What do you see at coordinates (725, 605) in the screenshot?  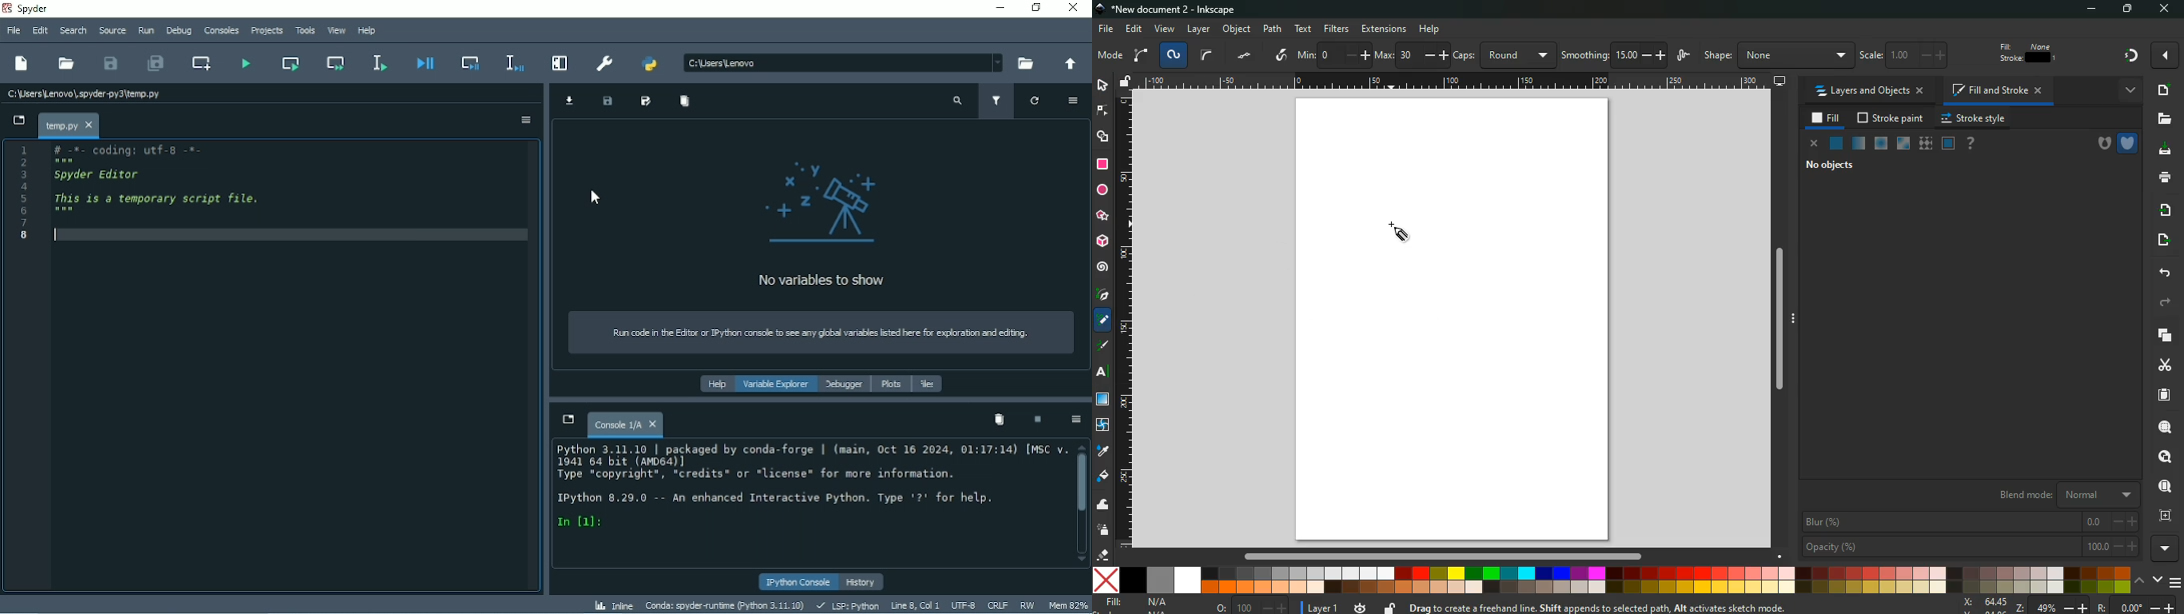 I see `Conda` at bounding box center [725, 605].